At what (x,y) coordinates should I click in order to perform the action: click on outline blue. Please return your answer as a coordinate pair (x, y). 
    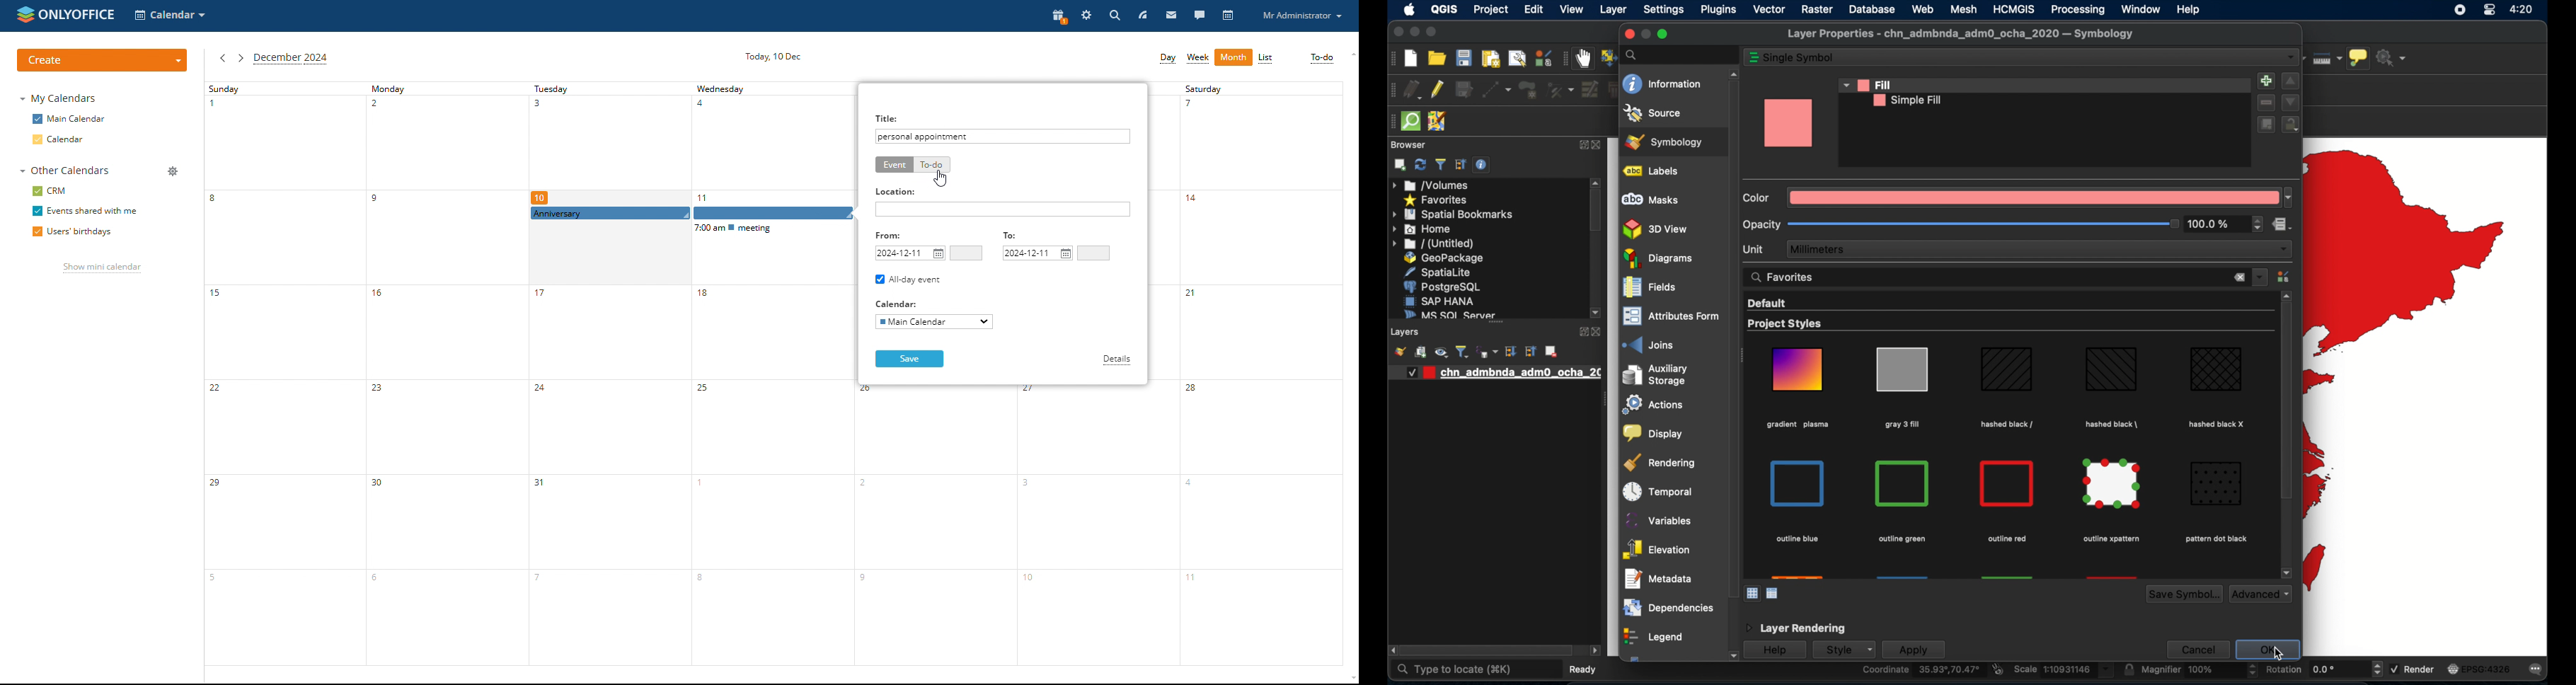
    Looking at the image, I should click on (1797, 540).